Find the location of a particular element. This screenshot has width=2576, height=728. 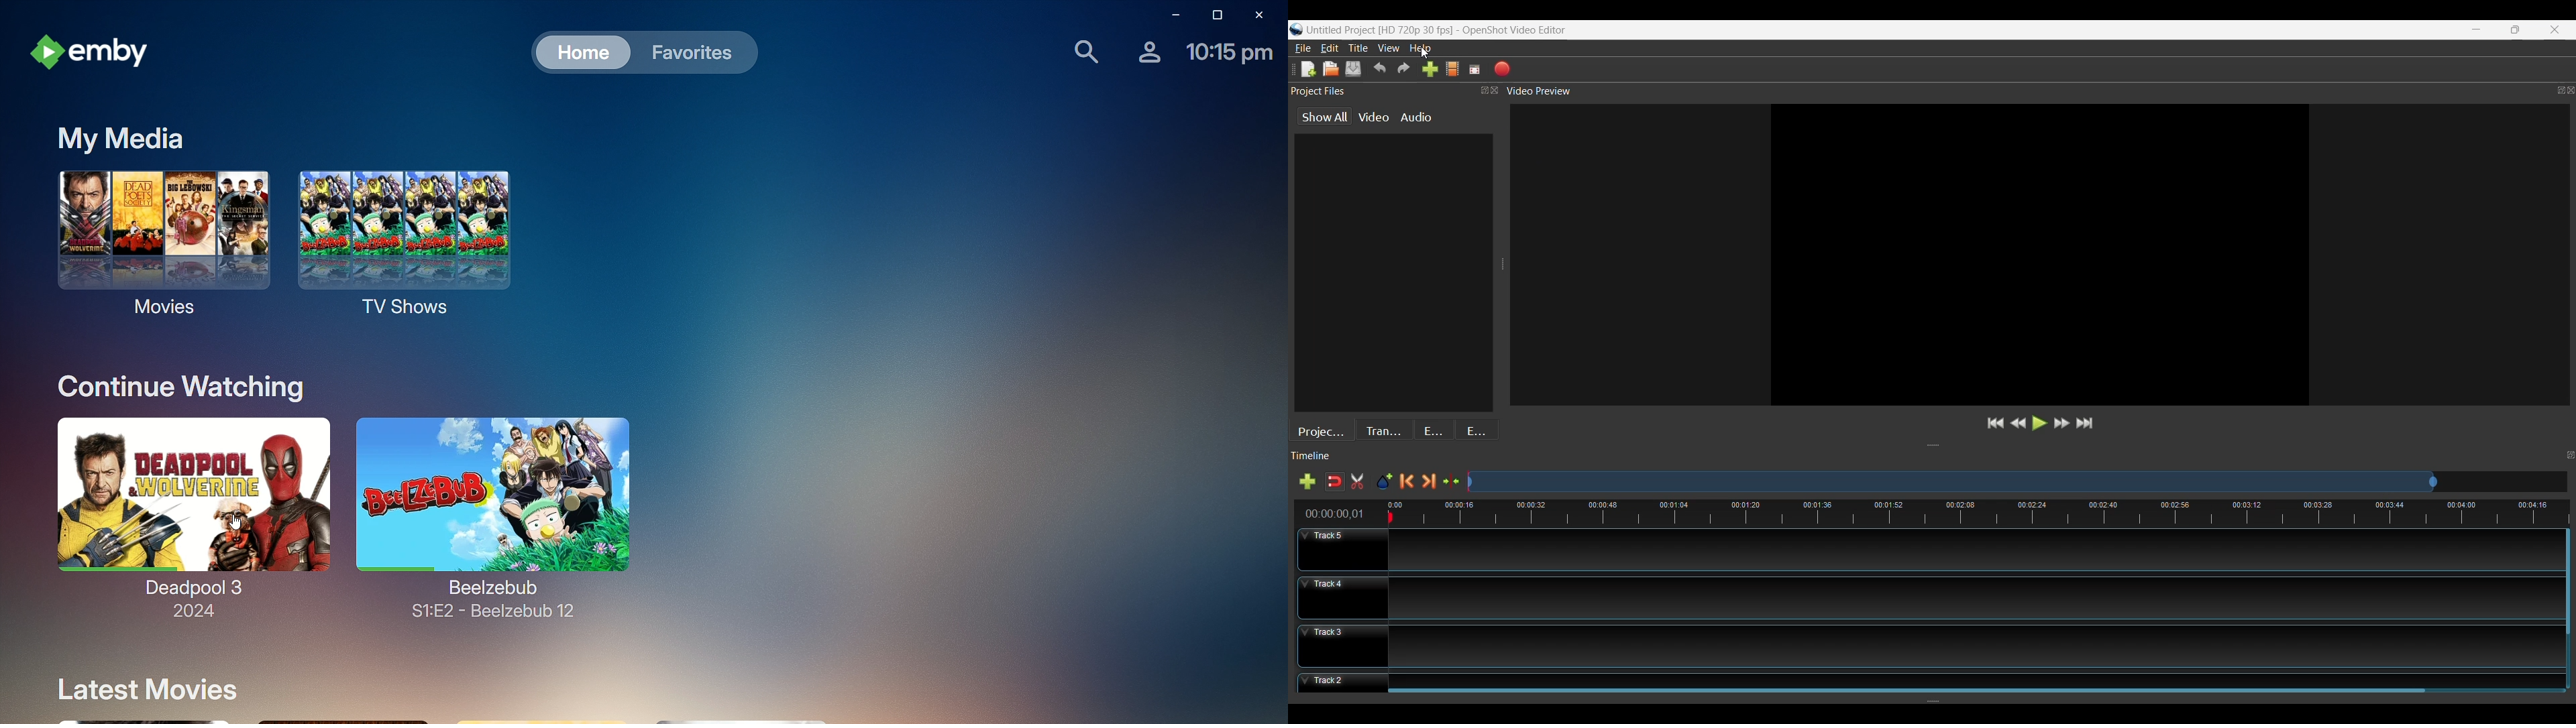

Razor is located at coordinates (1334, 481).